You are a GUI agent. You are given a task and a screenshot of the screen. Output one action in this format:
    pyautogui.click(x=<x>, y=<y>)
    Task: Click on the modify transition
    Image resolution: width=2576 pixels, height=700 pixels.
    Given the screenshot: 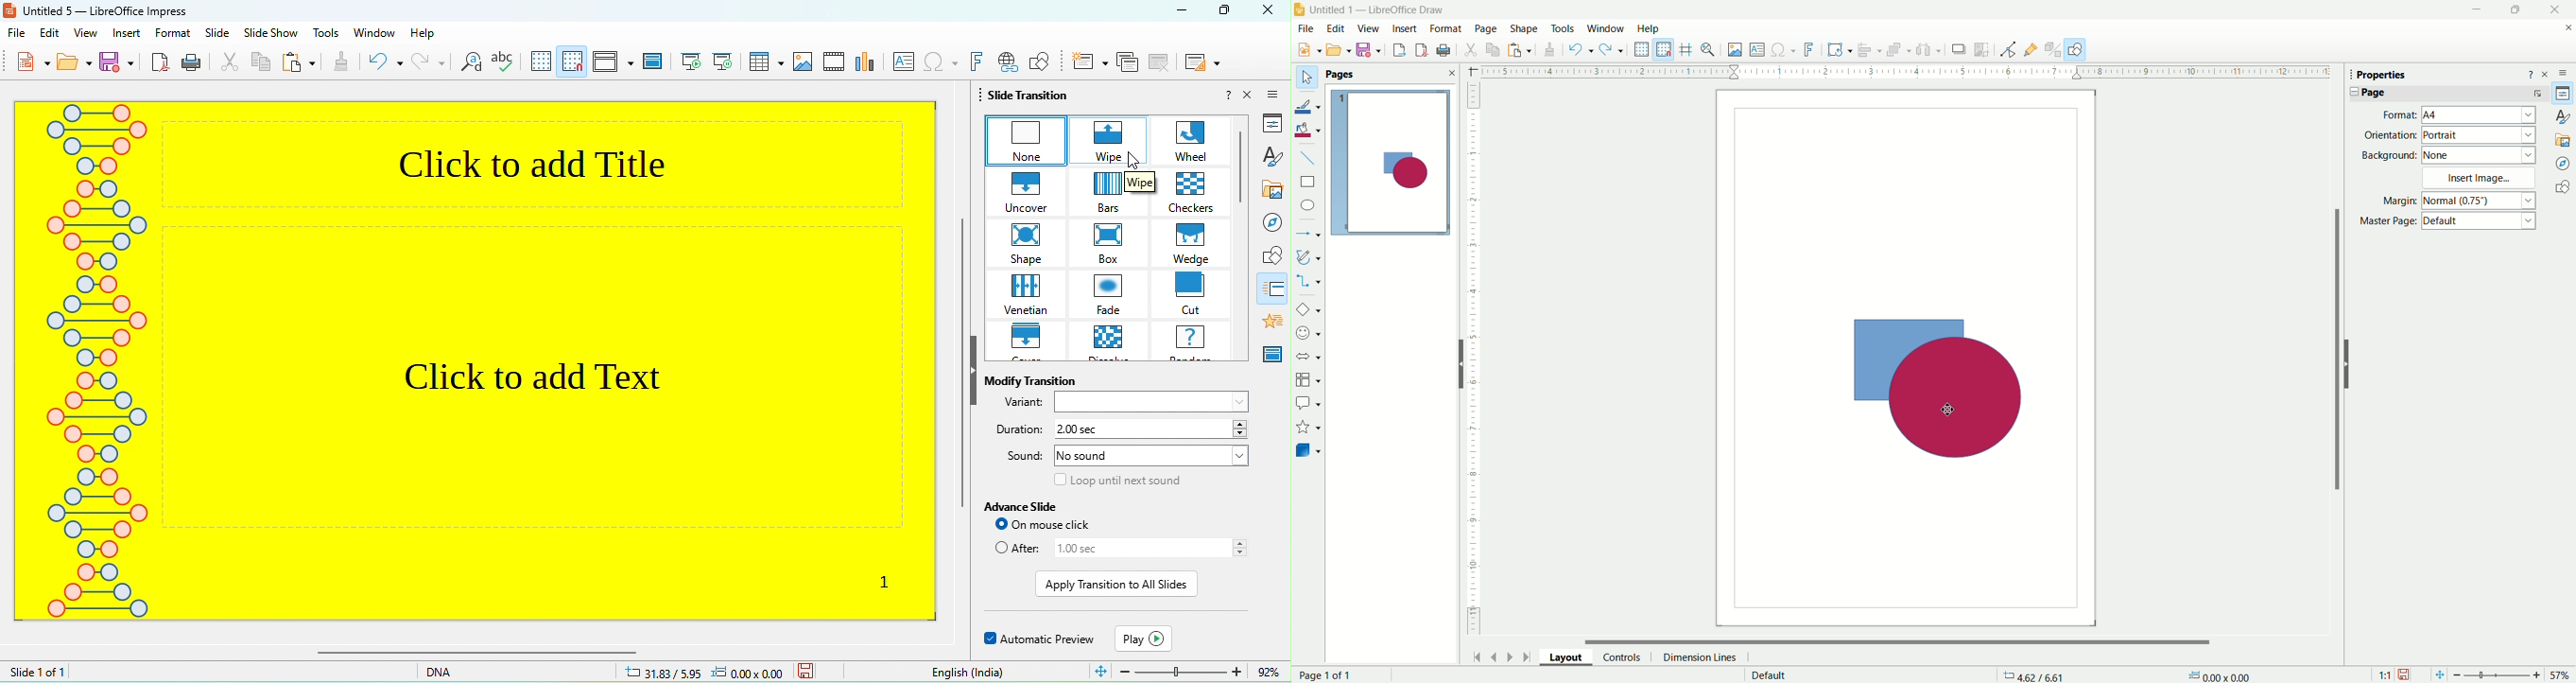 What is the action you would take?
    pyautogui.click(x=1032, y=377)
    